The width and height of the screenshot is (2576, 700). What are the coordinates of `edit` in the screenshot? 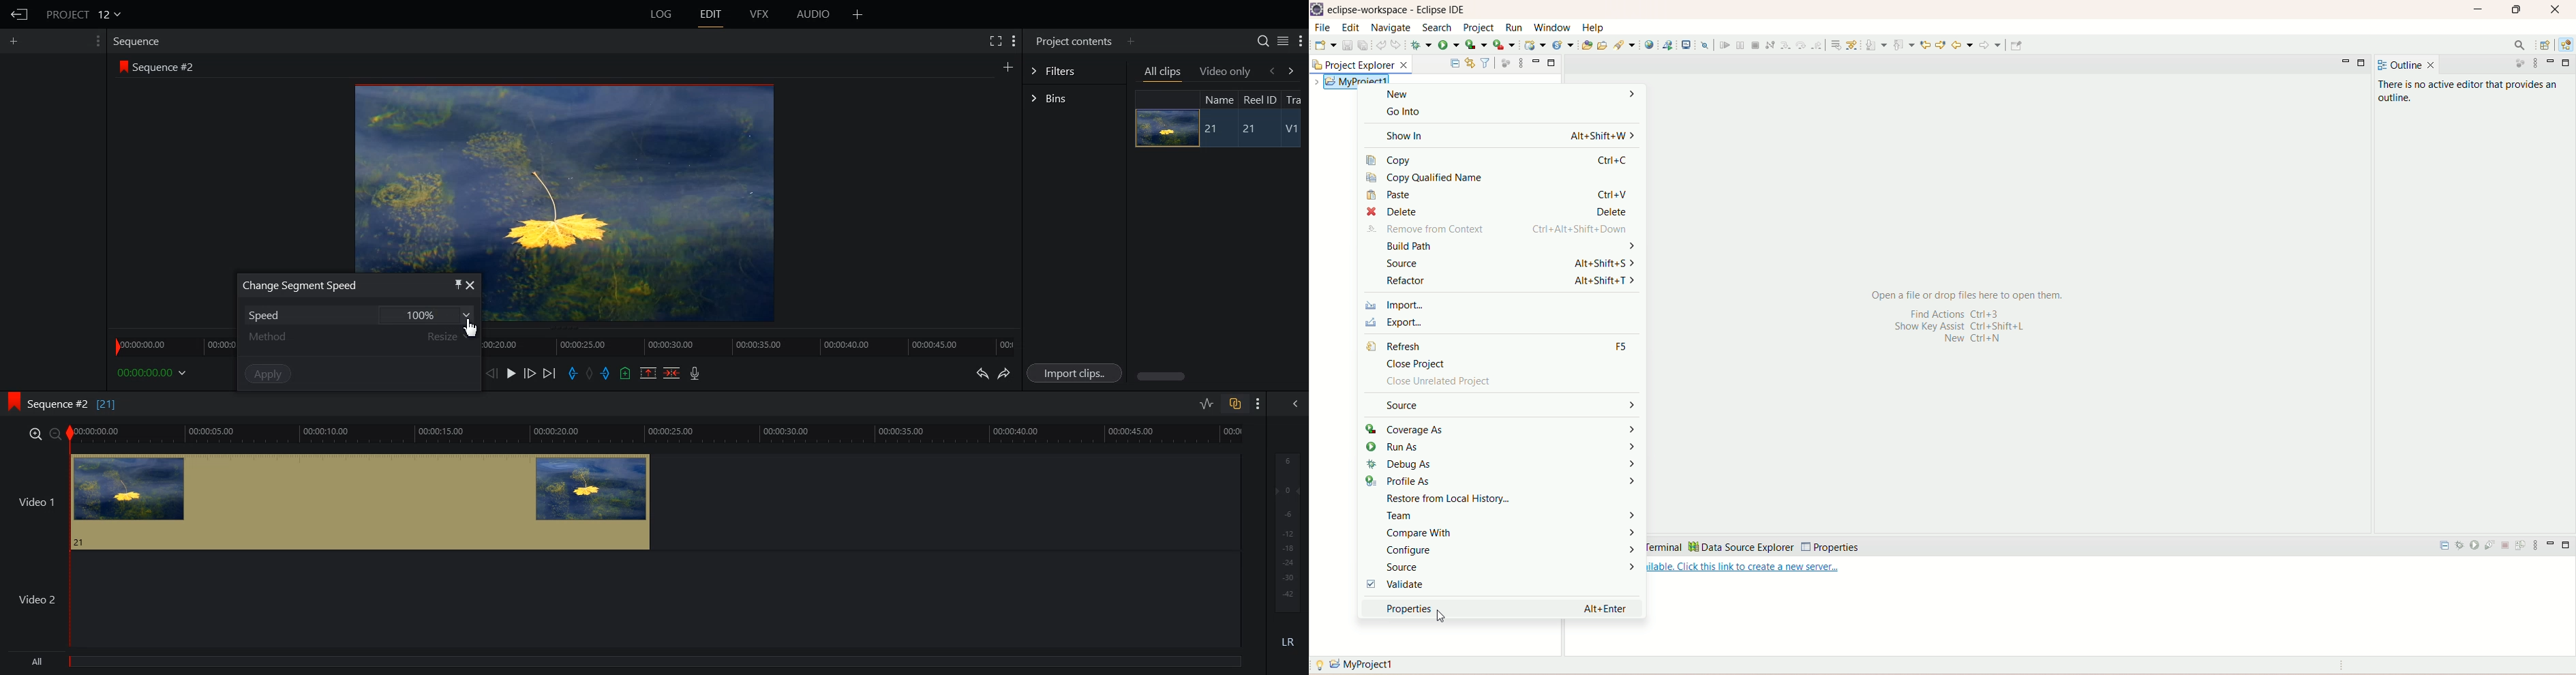 It's located at (1349, 28).